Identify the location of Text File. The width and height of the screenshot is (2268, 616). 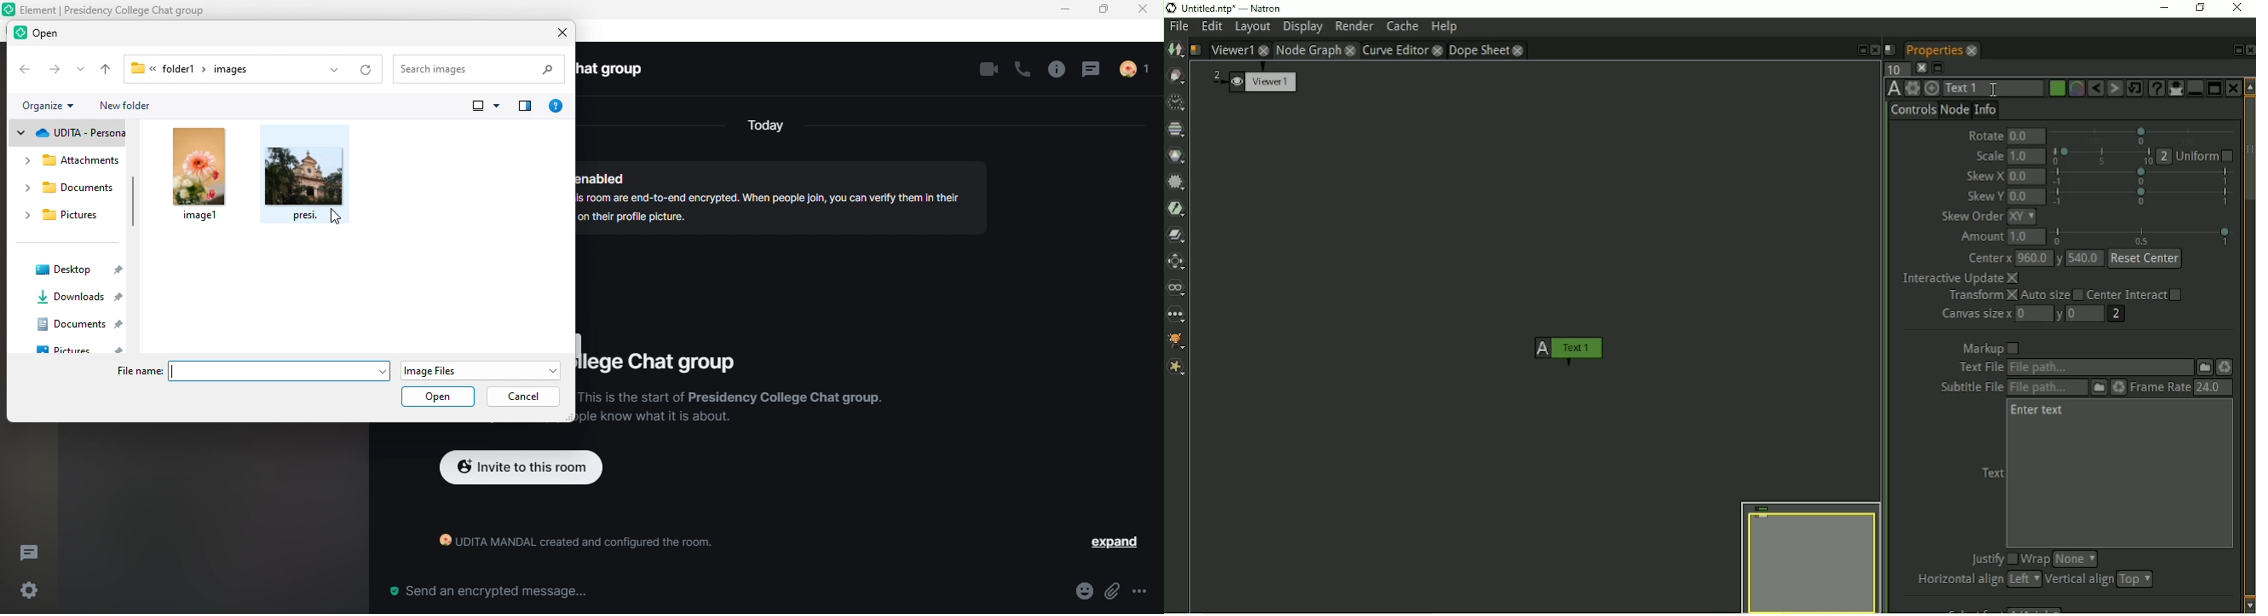
(2100, 368).